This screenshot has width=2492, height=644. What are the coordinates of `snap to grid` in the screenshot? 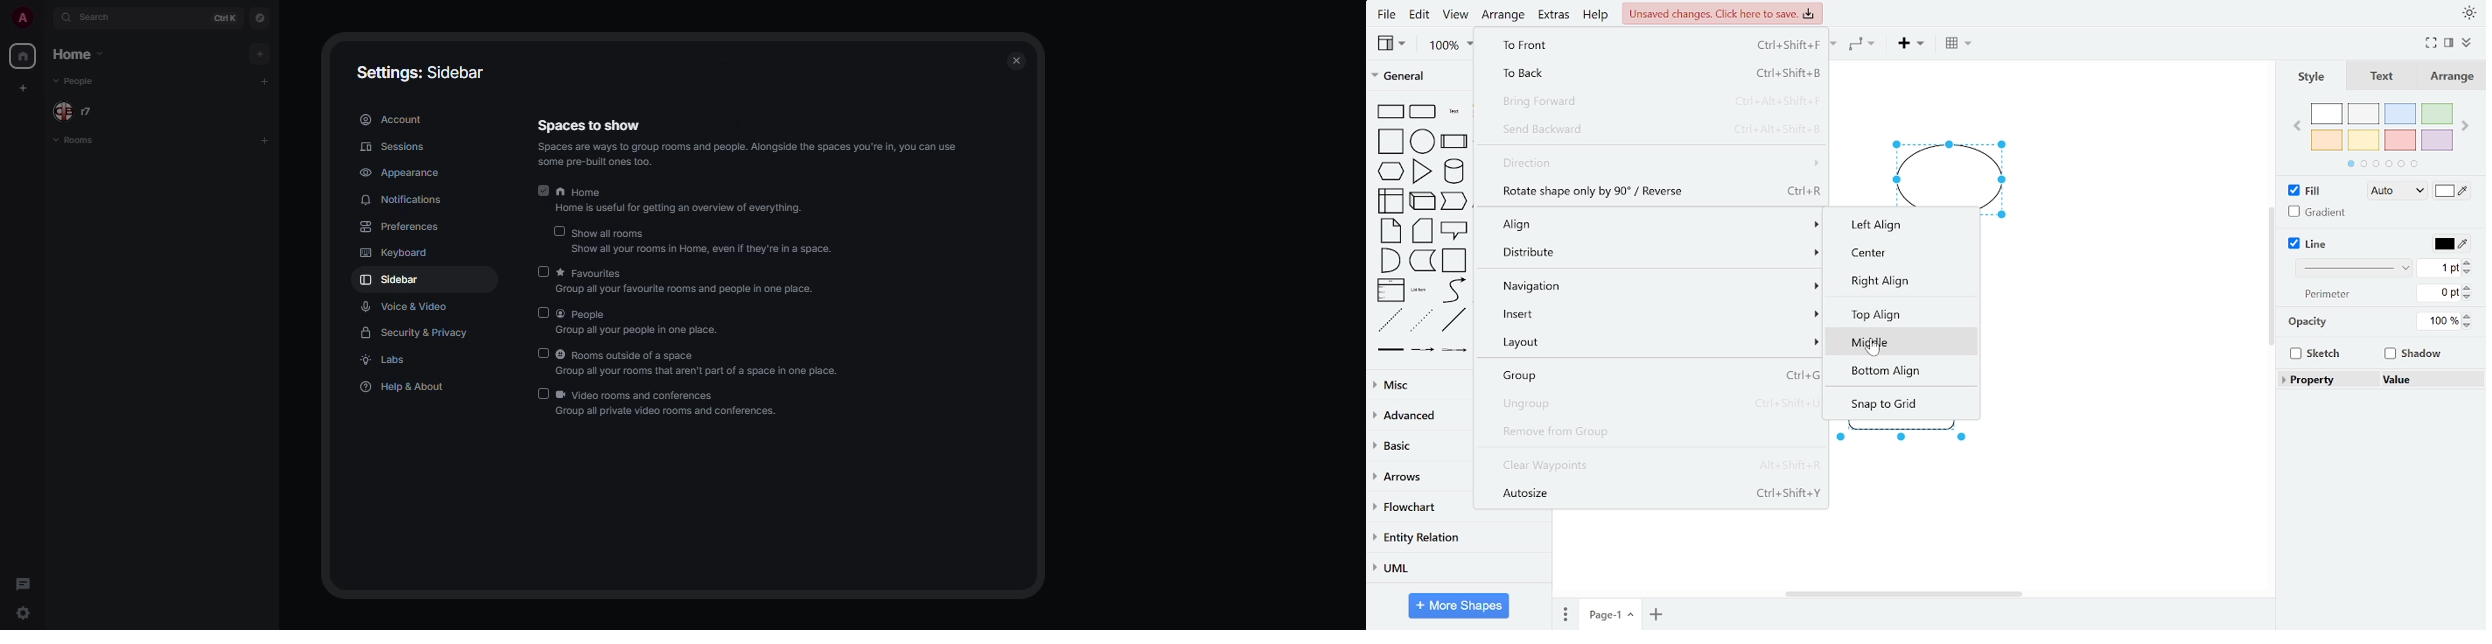 It's located at (1902, 403).